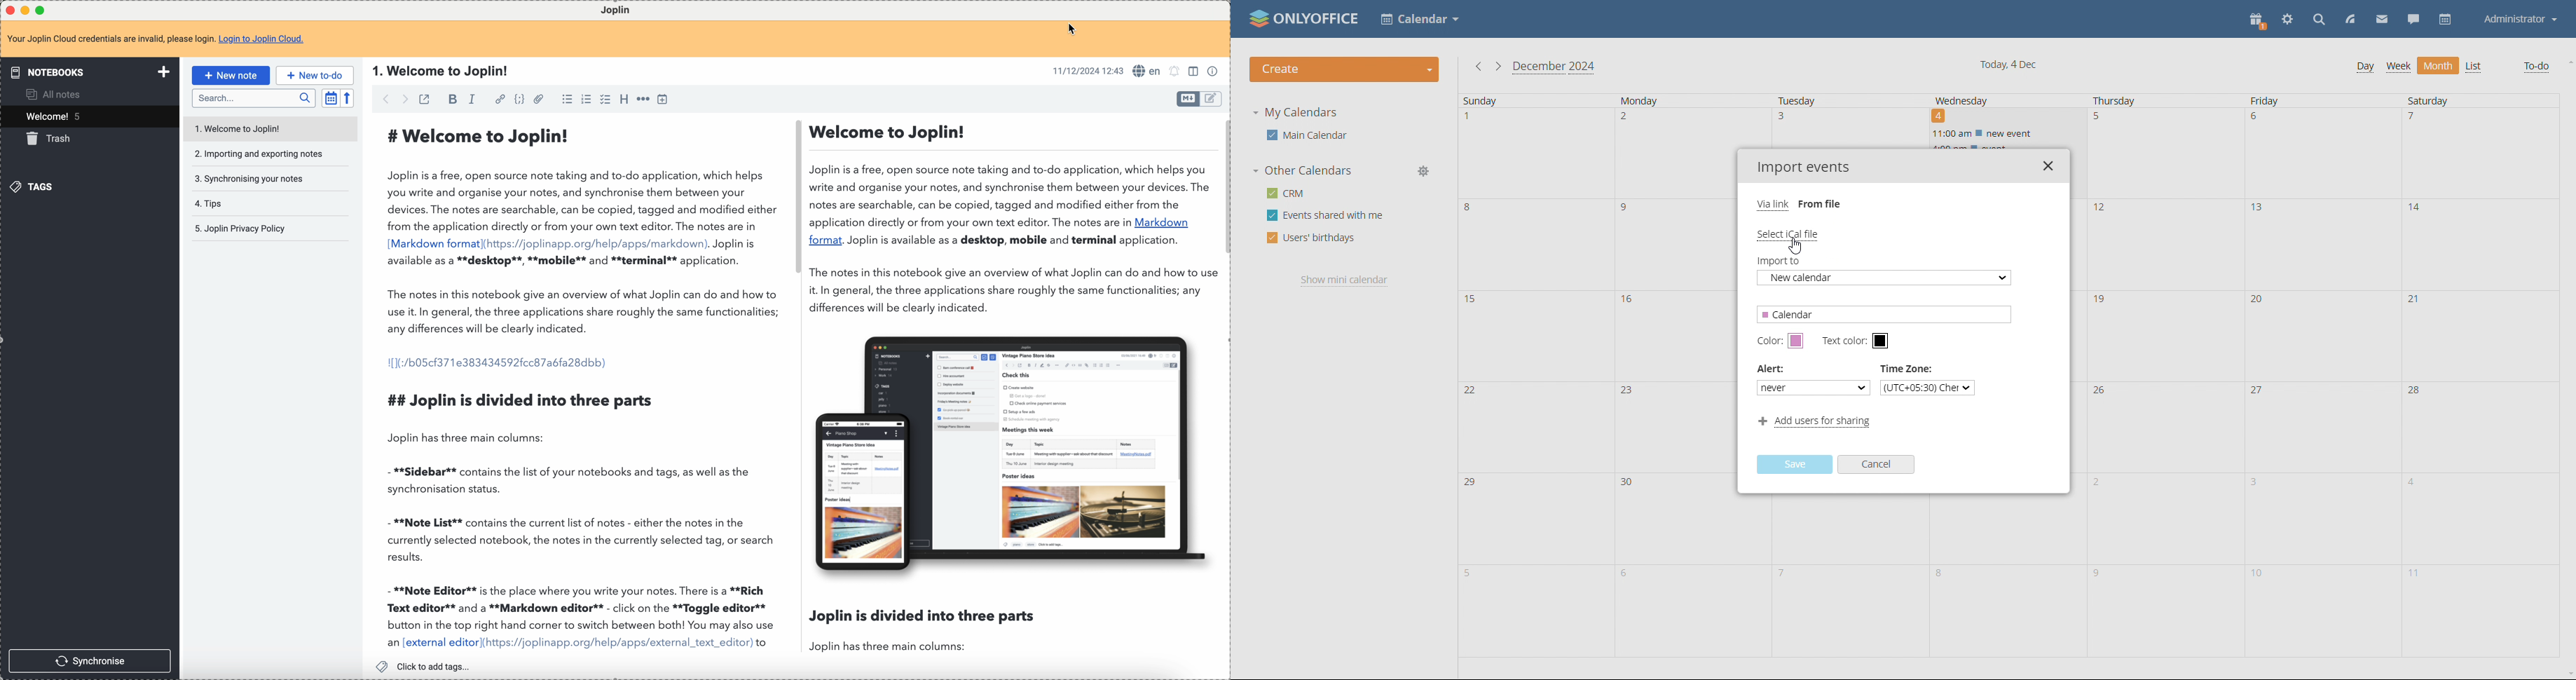 The width and height of the screenshot is (2576, 700). I want to click on to, so click(762, 643).